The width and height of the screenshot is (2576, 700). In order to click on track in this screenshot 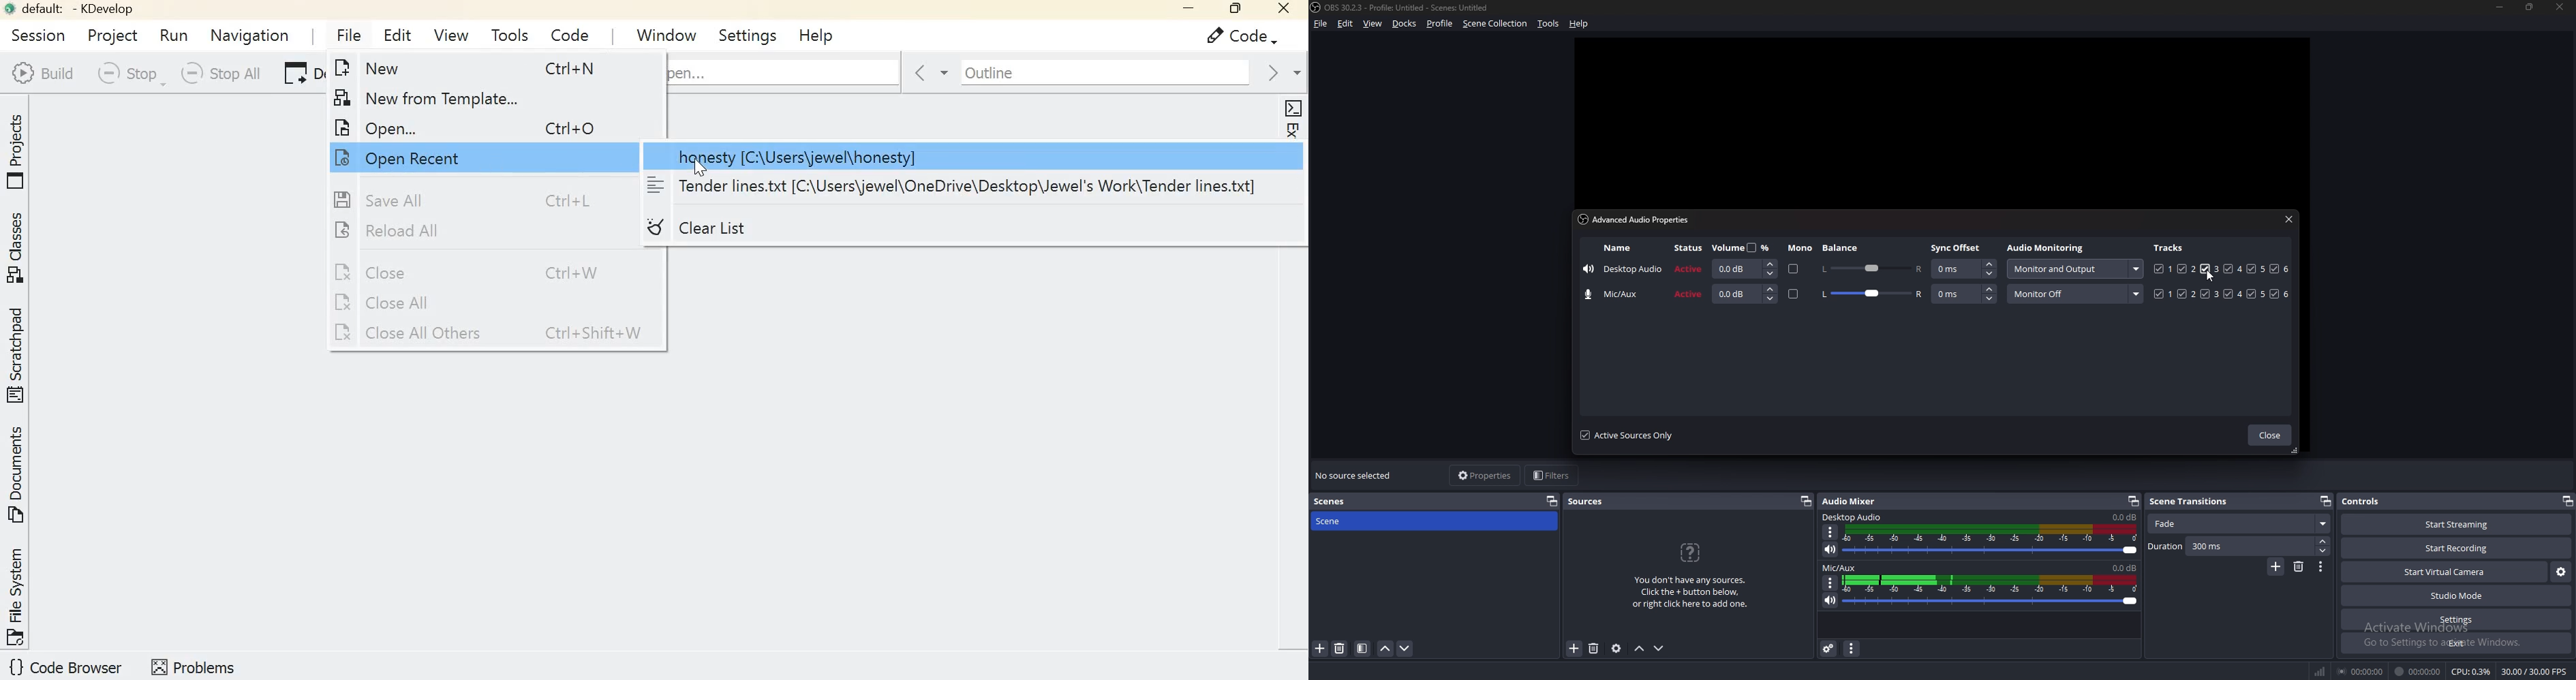, I will do `click(2205, 269)`.